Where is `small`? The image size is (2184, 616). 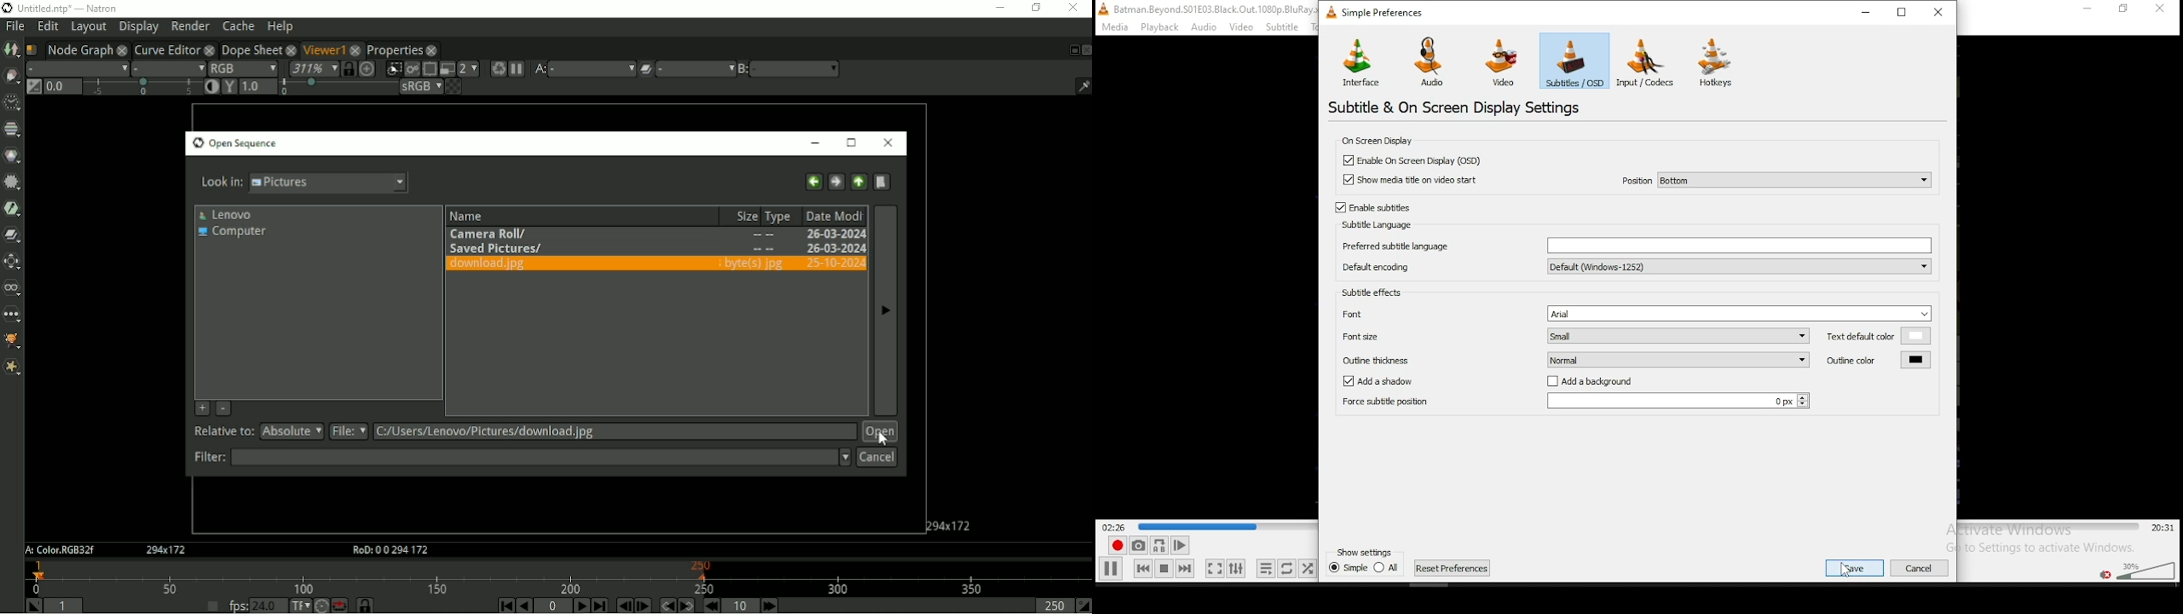
small is located at coordinates (1680, 369).